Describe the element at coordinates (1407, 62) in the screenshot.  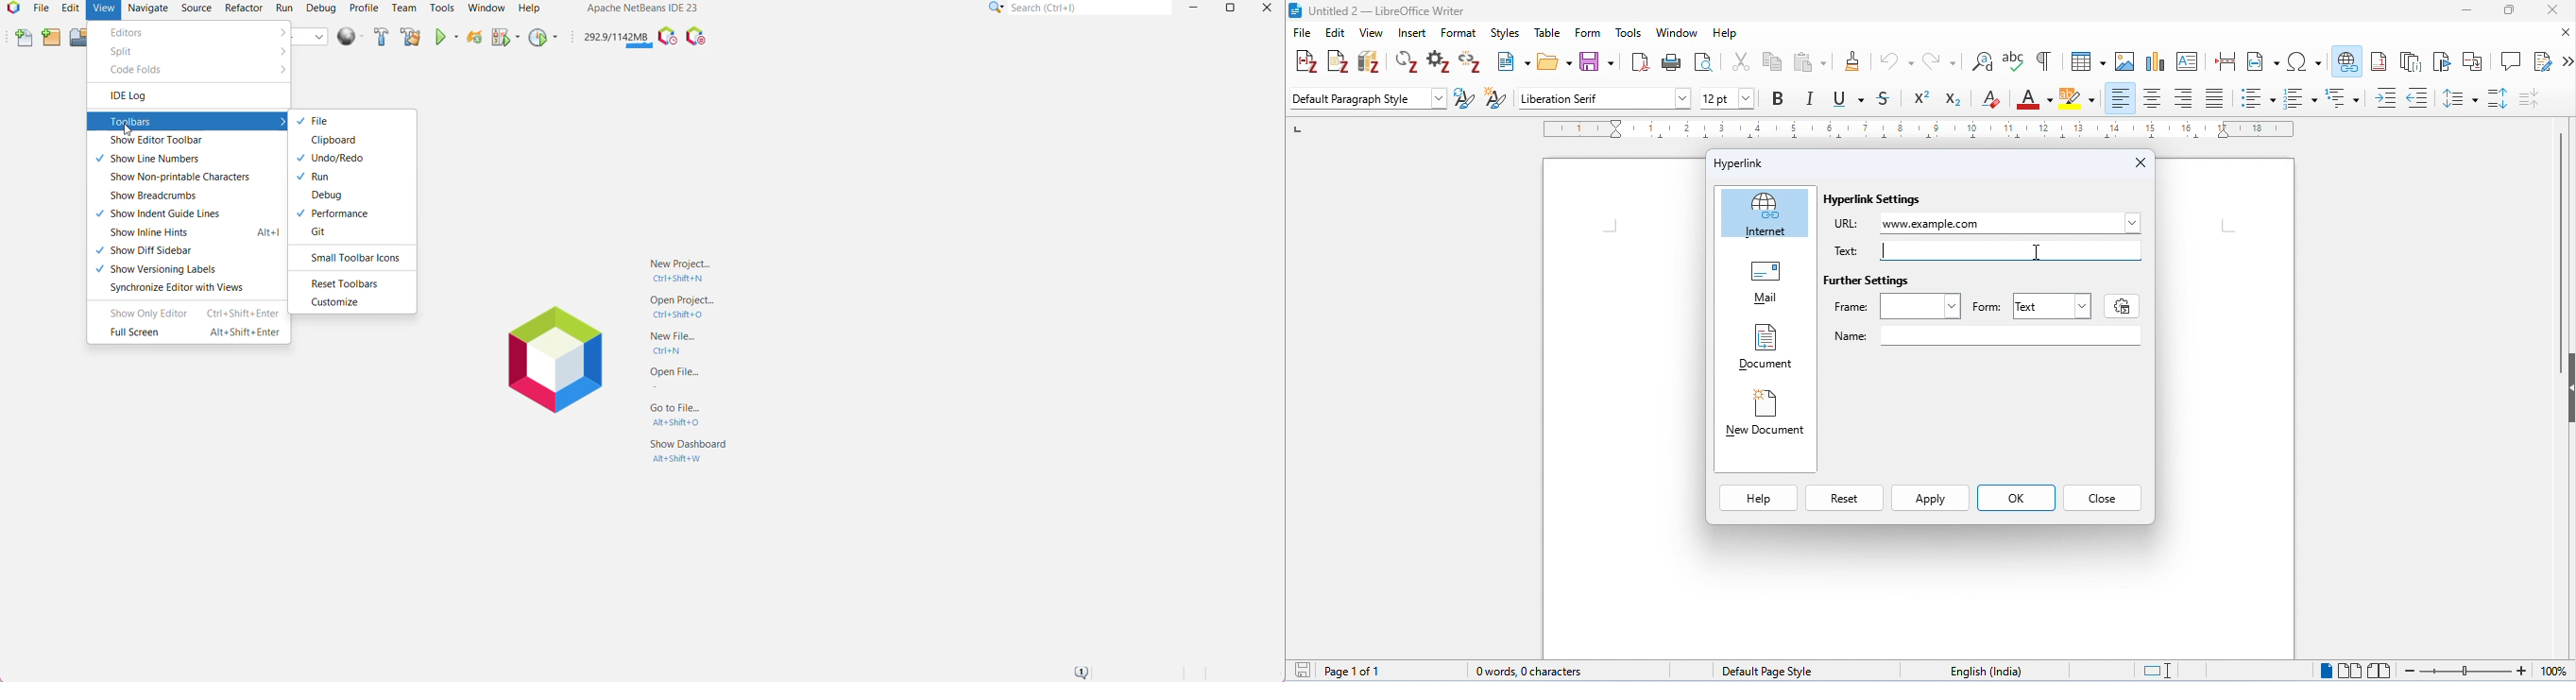
I see `refresh` at that location.